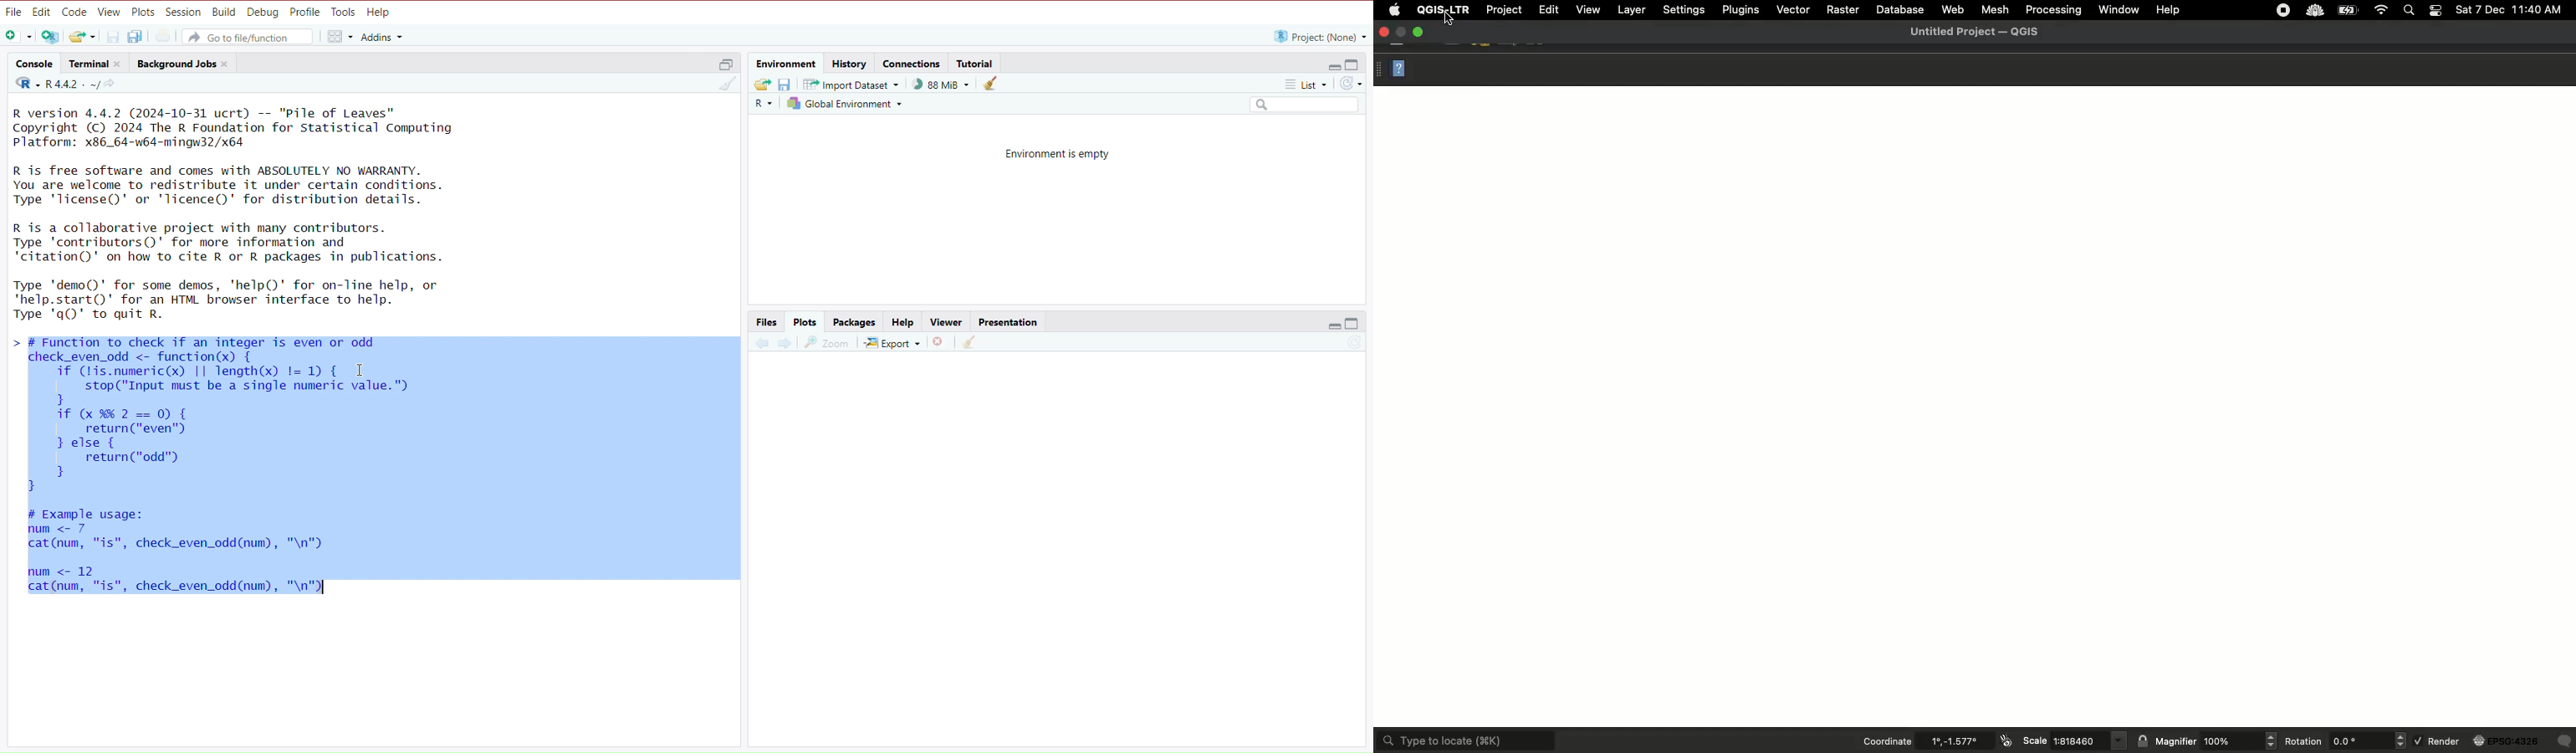  What do you see at coordinates (2282, 11) in the screenshot?
I see `stop recording` at bounding box center [2282, 11].